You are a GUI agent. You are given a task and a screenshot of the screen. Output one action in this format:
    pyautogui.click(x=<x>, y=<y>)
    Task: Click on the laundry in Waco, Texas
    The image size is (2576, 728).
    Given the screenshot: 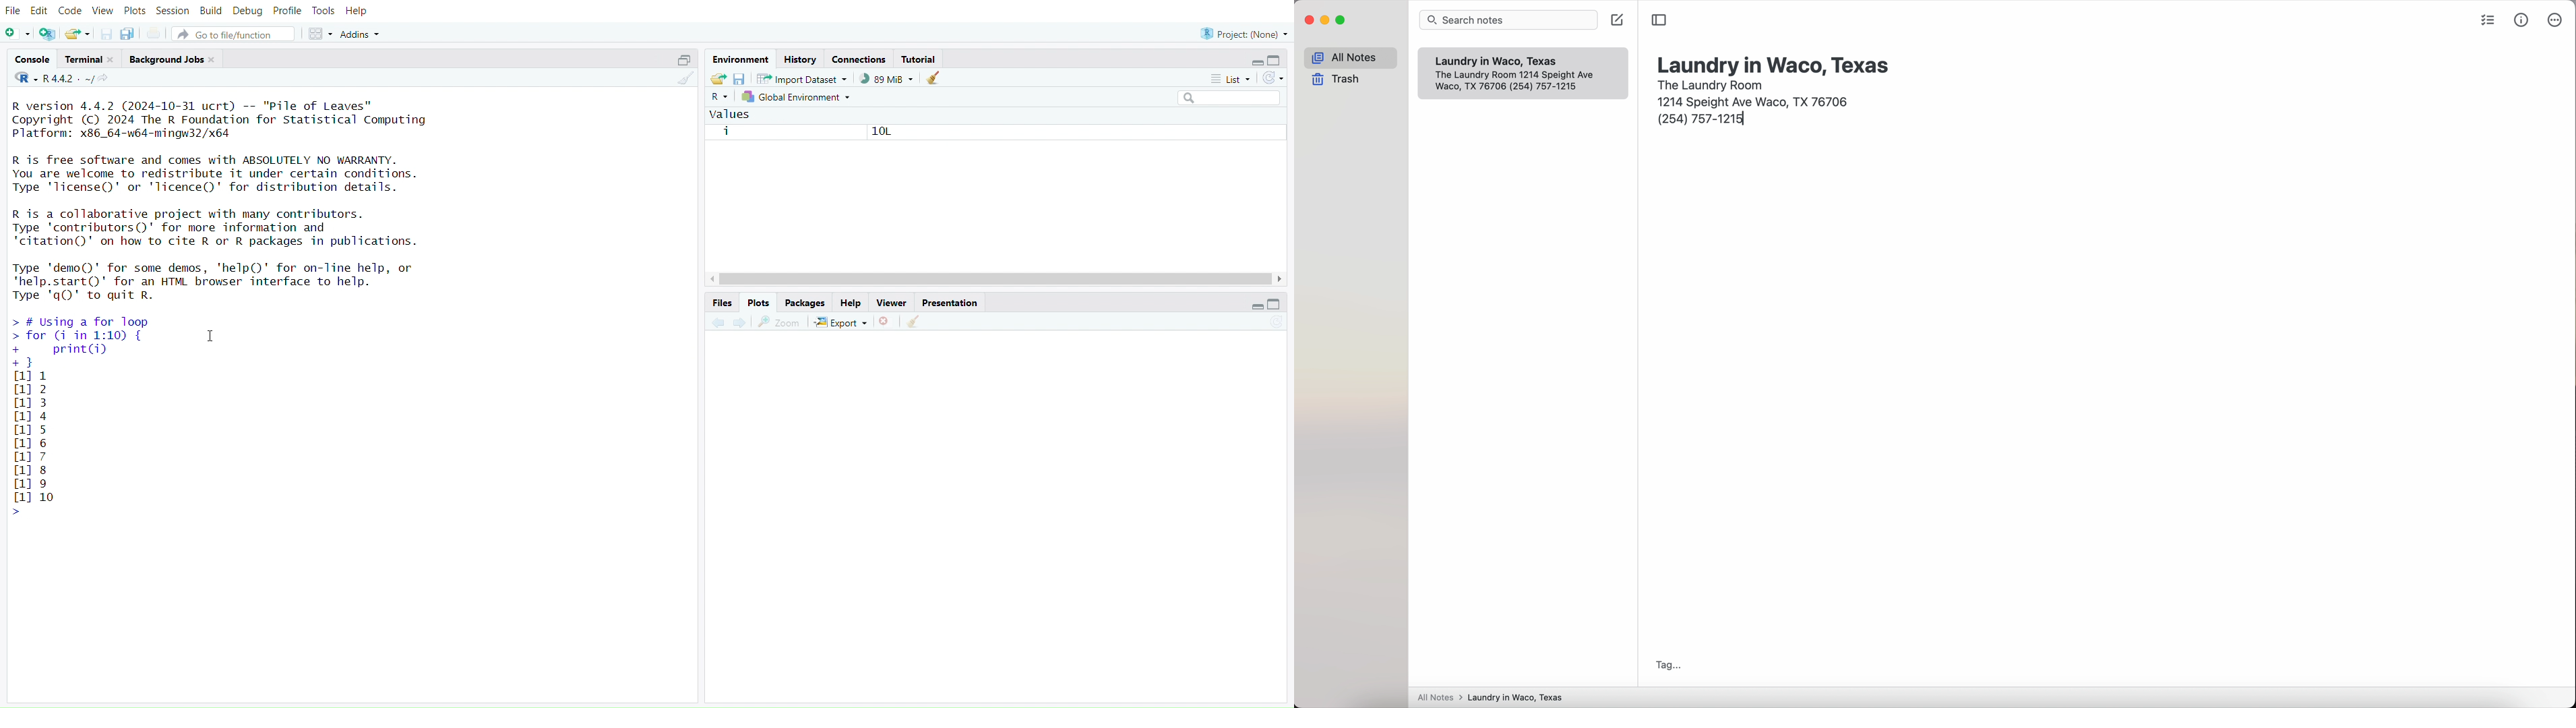 What is the action you would take?
    pyautogui.click(x=1775, y=64)
    